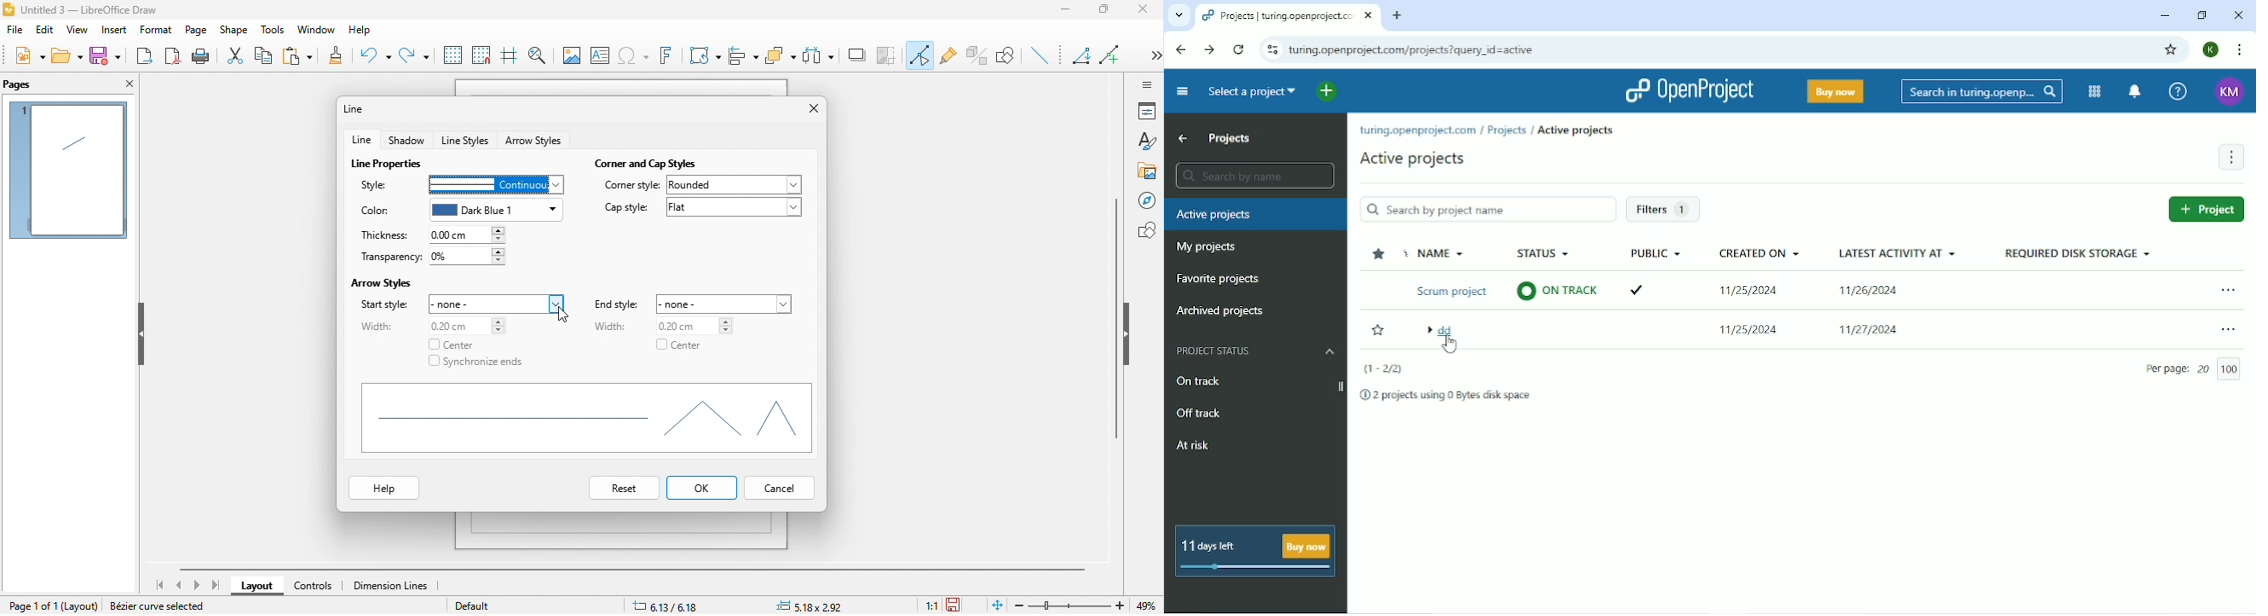  What do you see at coordinates (478, 363) in the screenshot?
I see `synchronize ends` at bounding box center [478, 363].